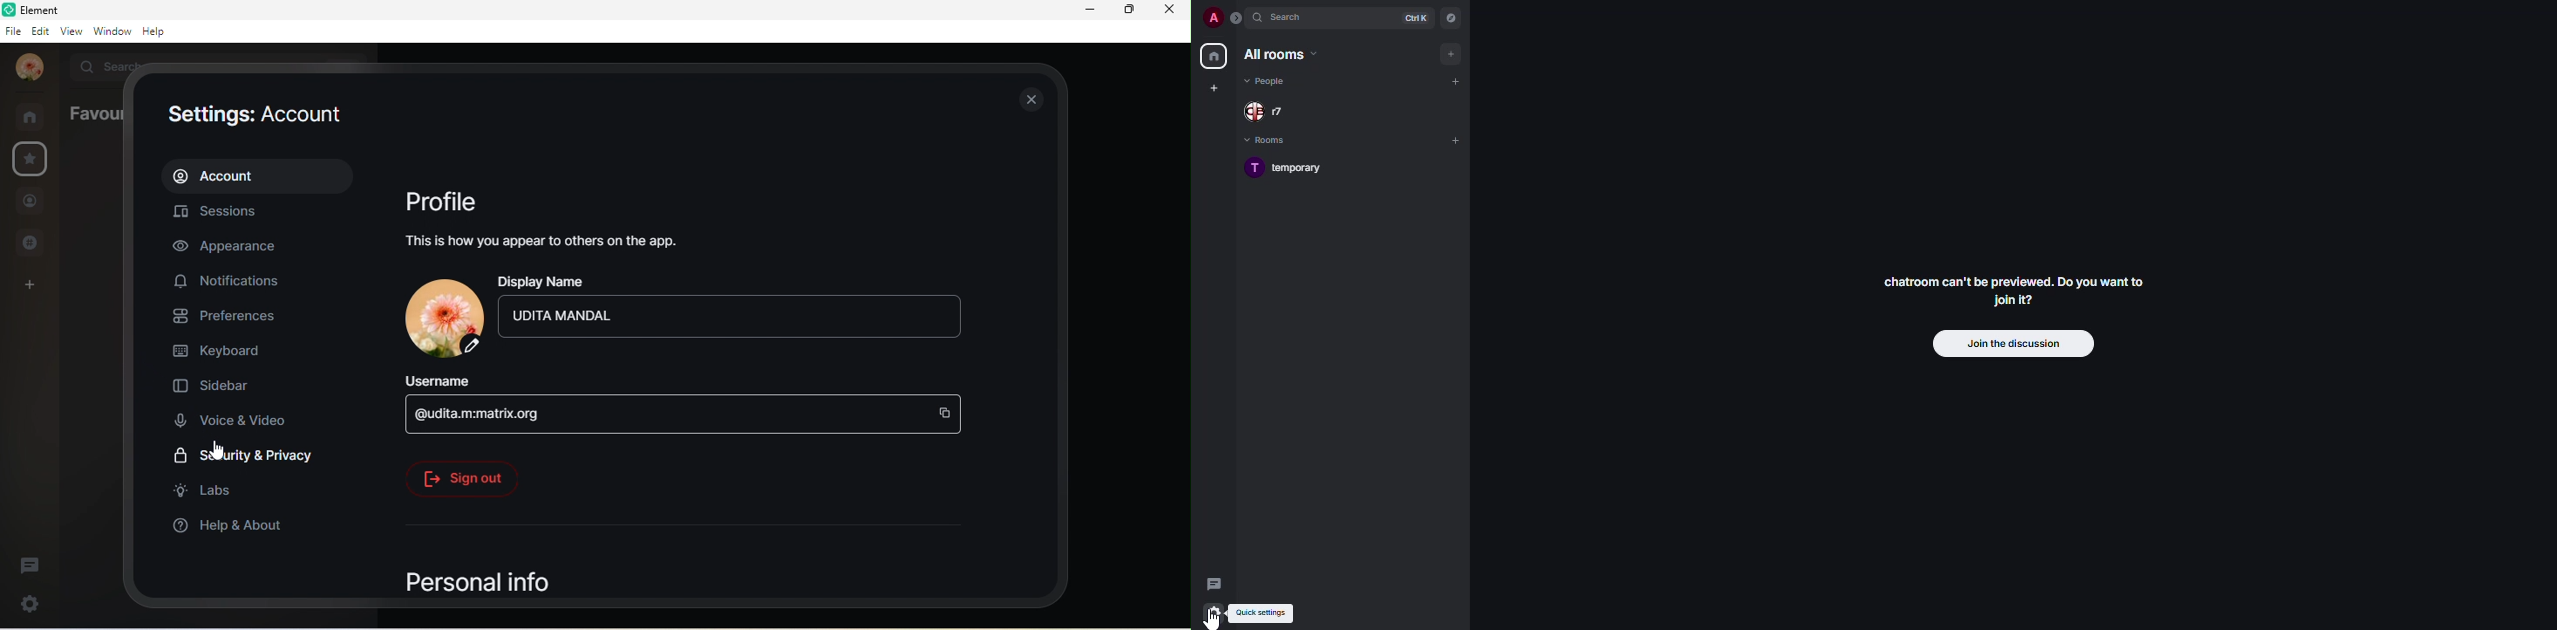  What do you see at coordinates (26, 601) in the screenshot?
I see `quick settings` at bounding box center [26, 601].